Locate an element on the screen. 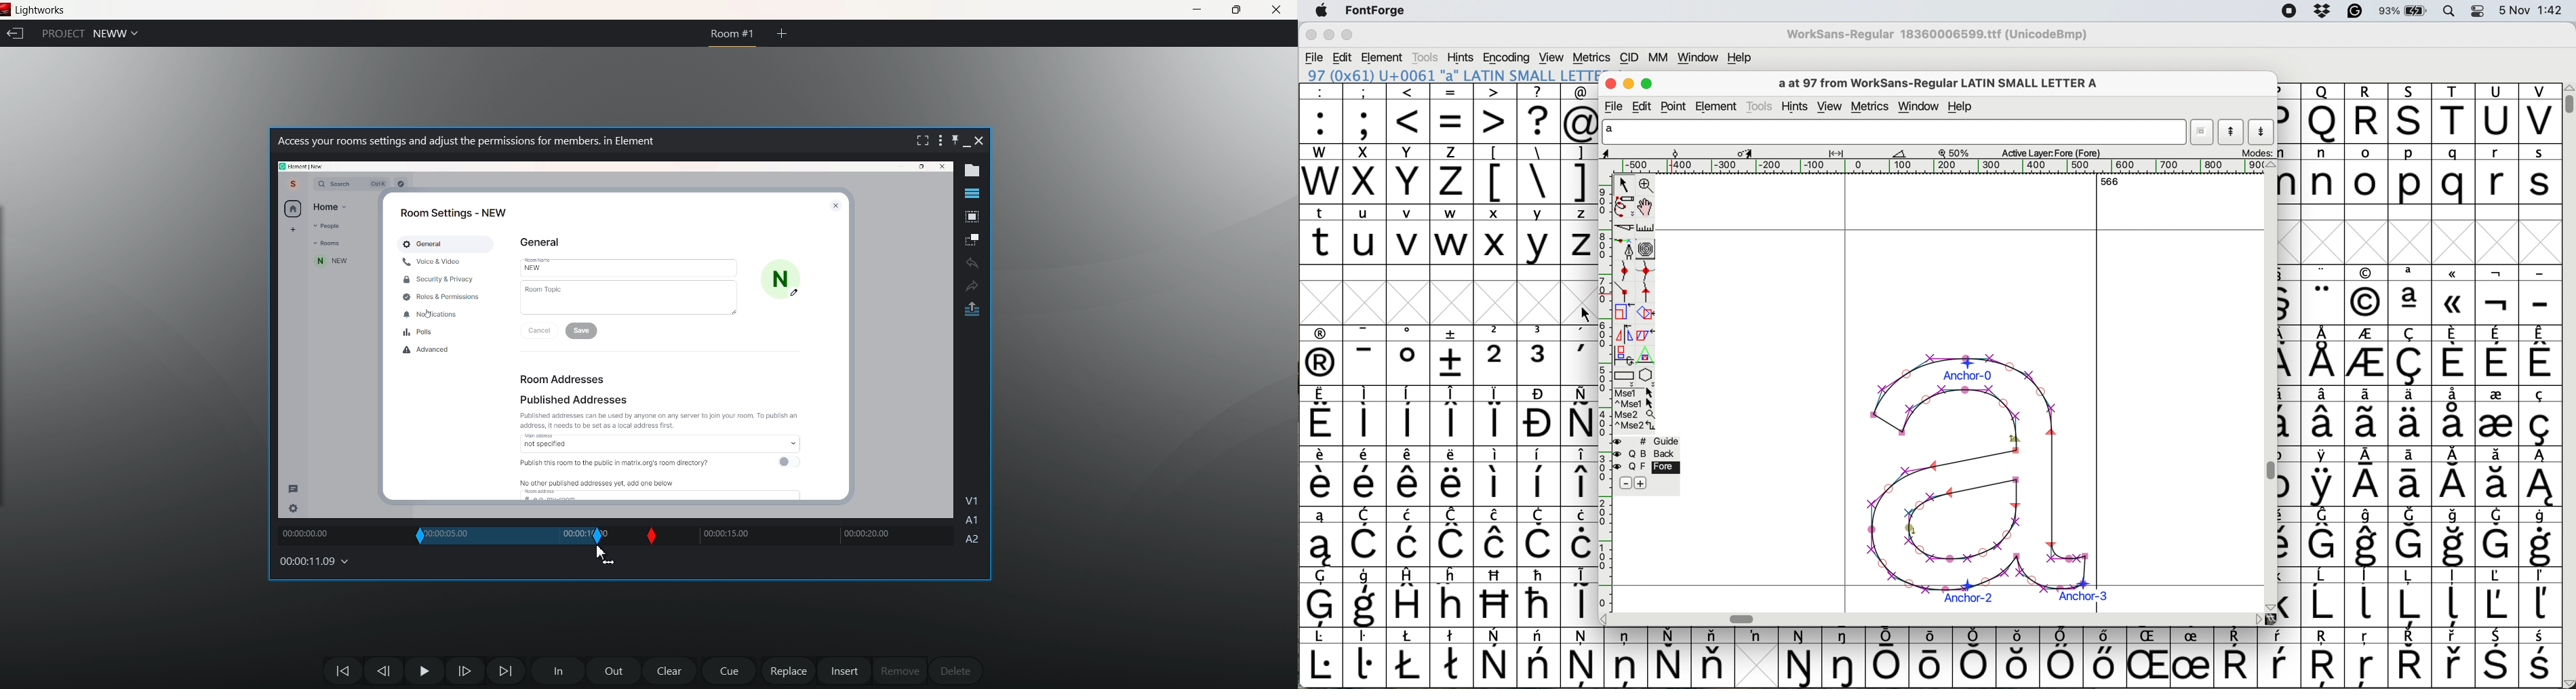 The image size is (2576, 700). pop out is located at coordinates (973, 309).